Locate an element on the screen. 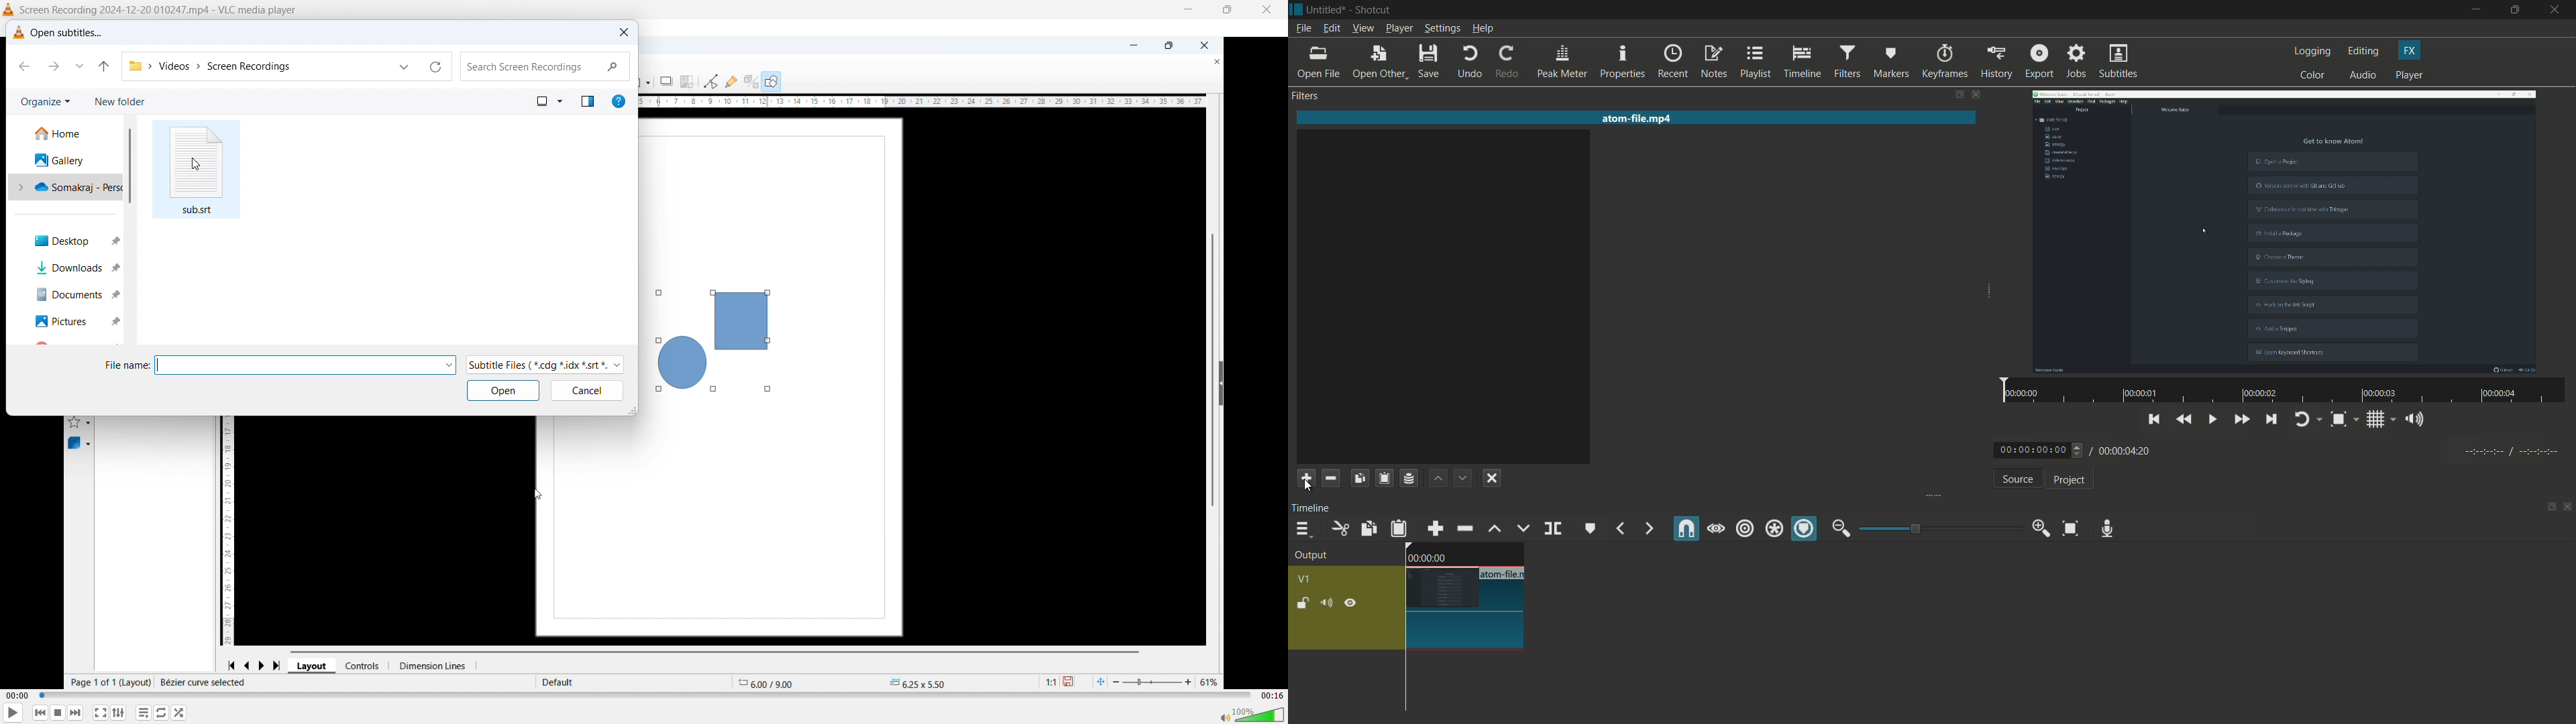 The height and width of the screenshot is (728, 2576). move filter up is located at coordinates (1438, 478).